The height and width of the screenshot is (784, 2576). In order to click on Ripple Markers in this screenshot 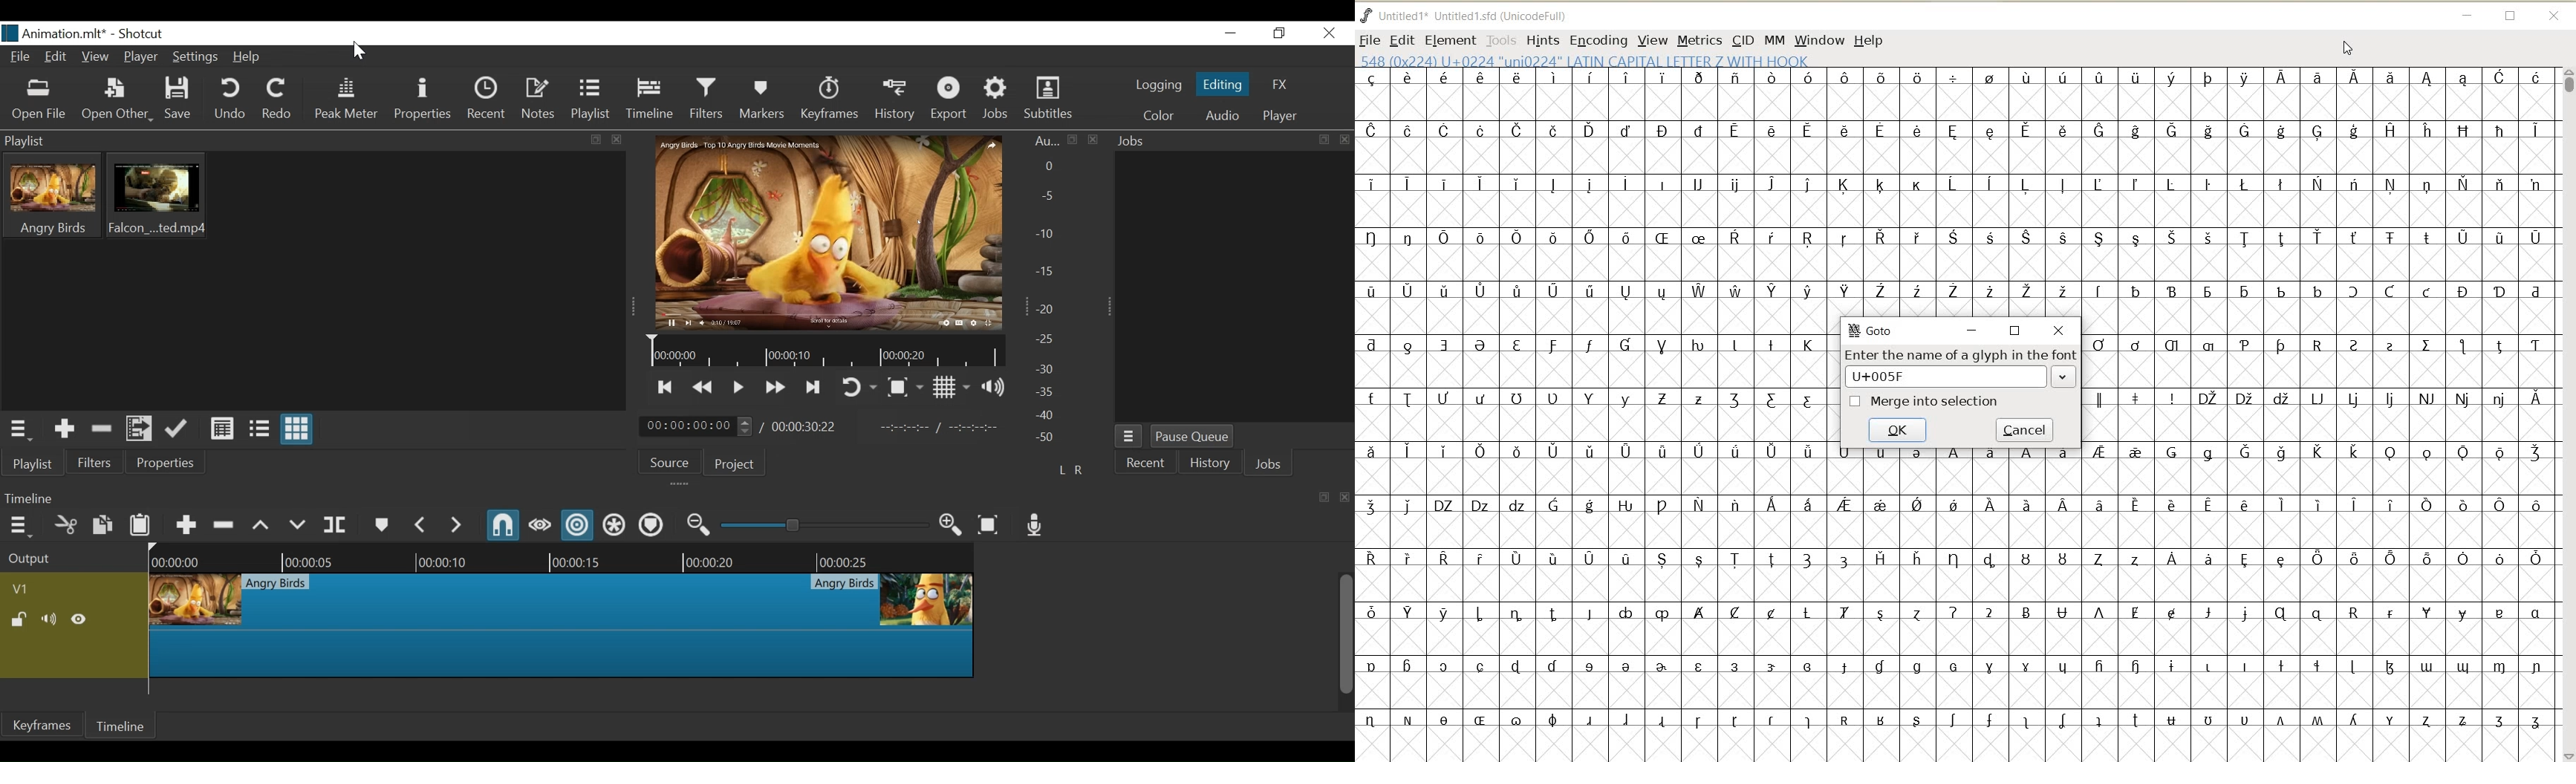, I will do `click(651, 525)`.